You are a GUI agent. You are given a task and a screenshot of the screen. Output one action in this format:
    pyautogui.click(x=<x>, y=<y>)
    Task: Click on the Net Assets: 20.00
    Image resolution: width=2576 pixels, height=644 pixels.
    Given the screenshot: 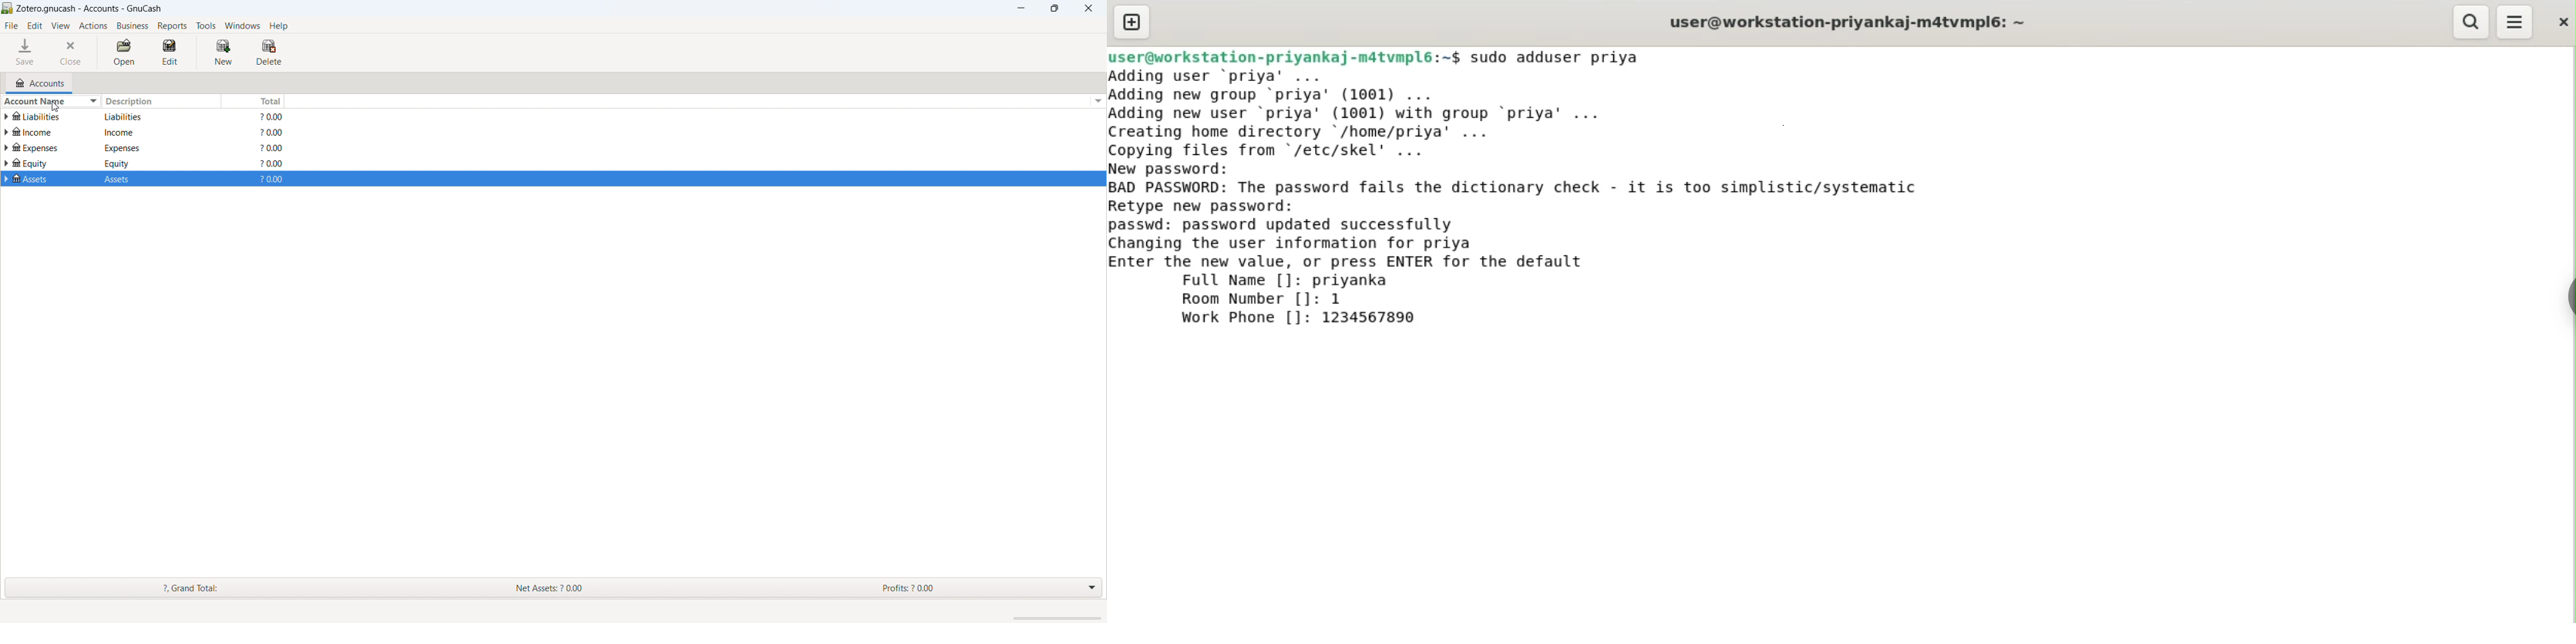 What is the action you would take?
    pyautogui.click(x=565, y=588)
    